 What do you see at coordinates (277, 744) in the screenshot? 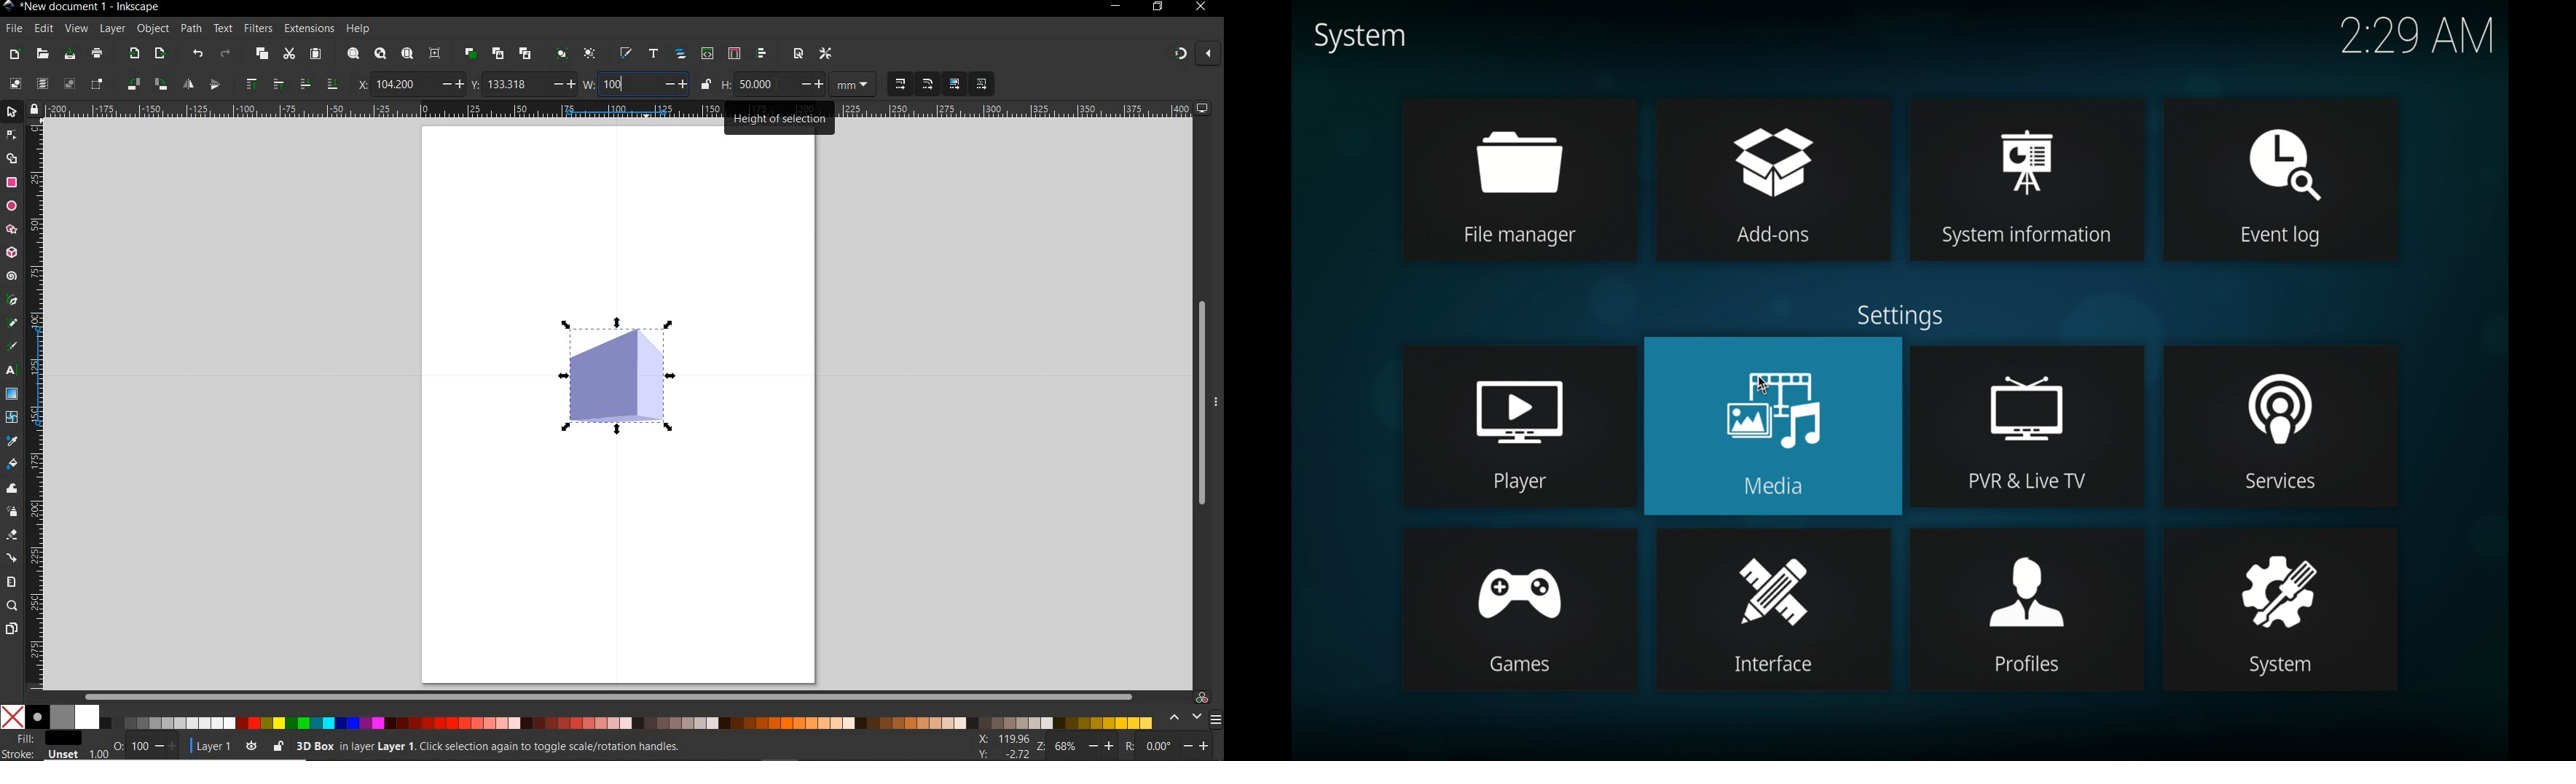
I see `lock/unlock` at bounding box center [277, 744].